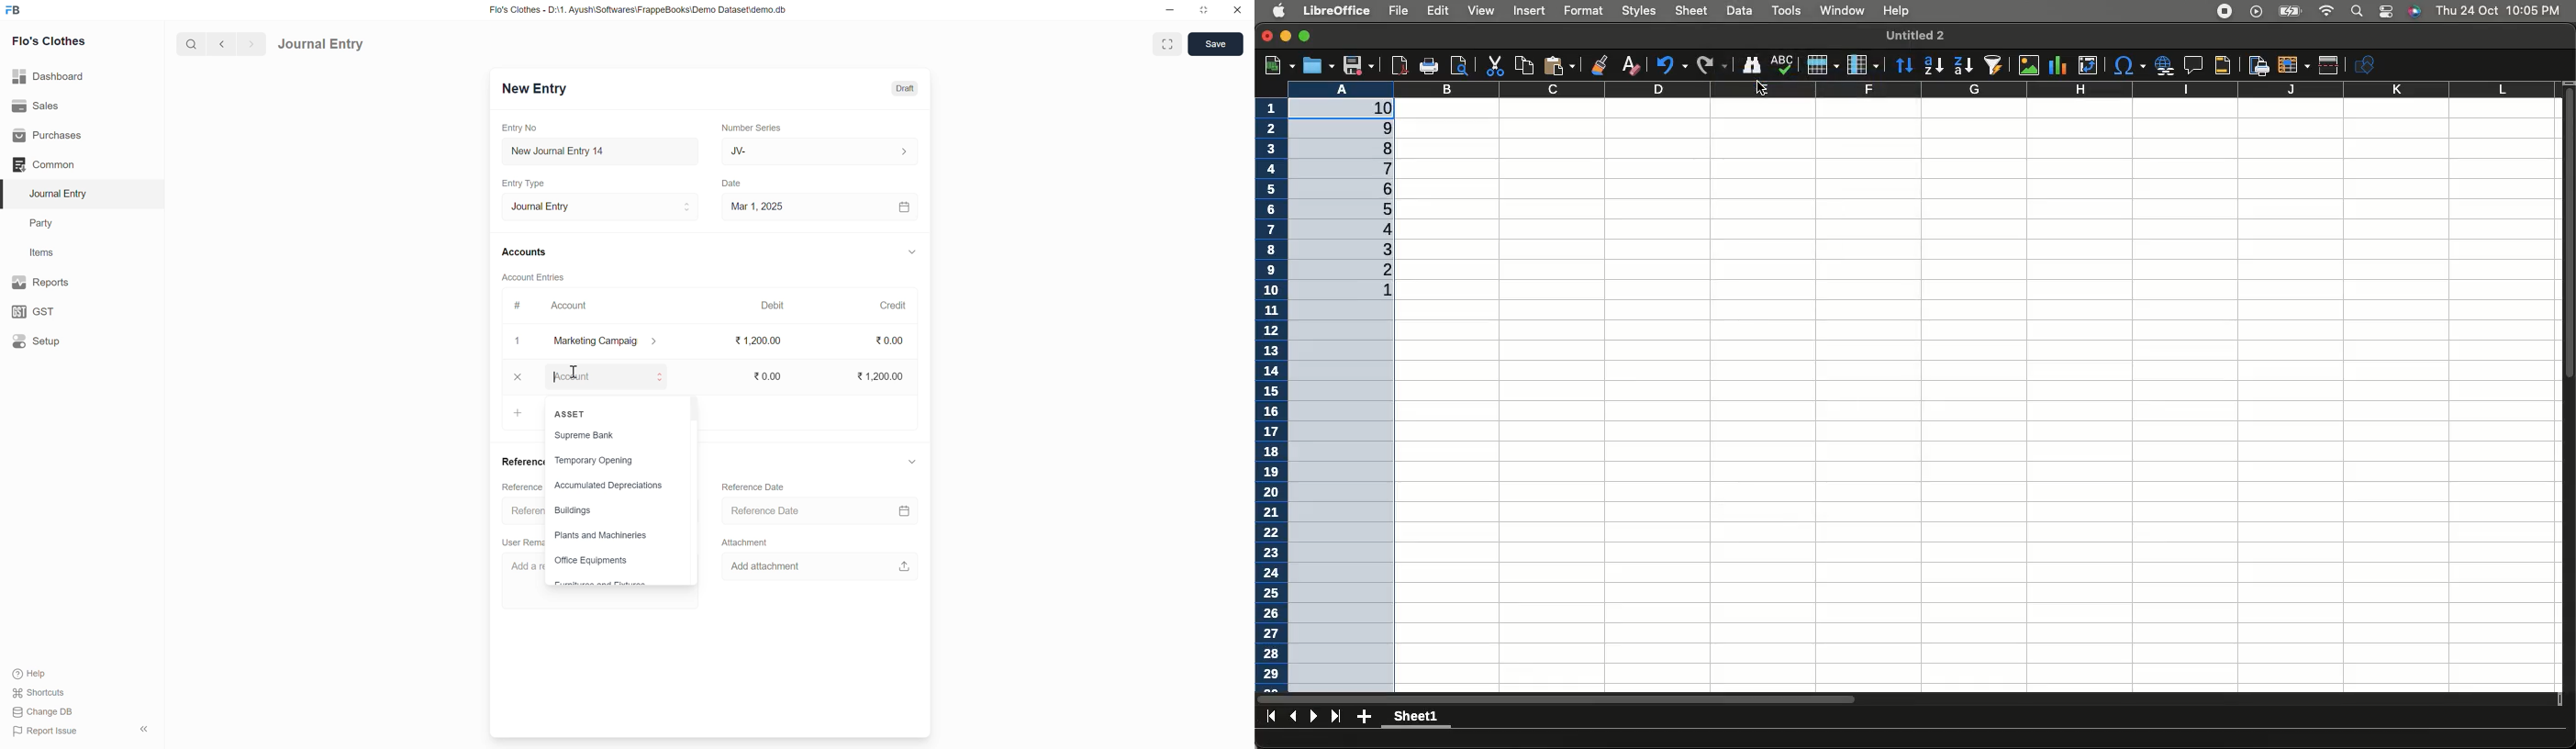  What do you see at coordinates (49, 732) in the screenshot?
I see `Report Issue` at bounding box center [49, 732].